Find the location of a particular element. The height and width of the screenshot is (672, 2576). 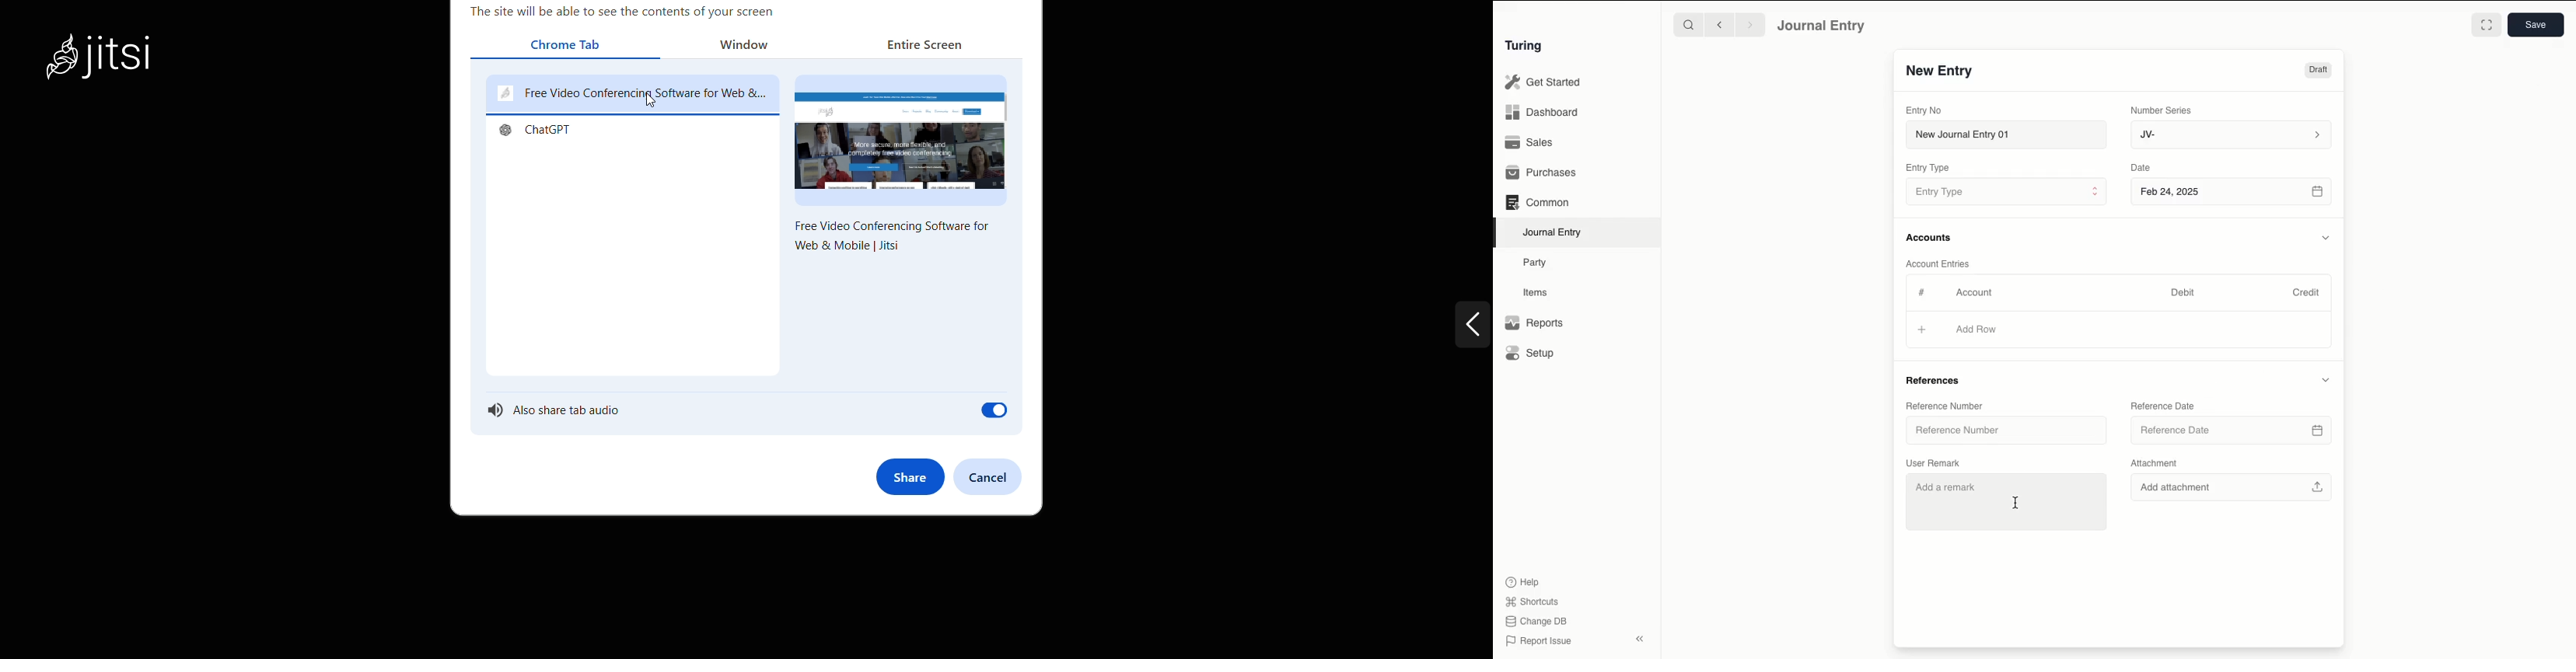

Items is located at coordinates (1536, 292).